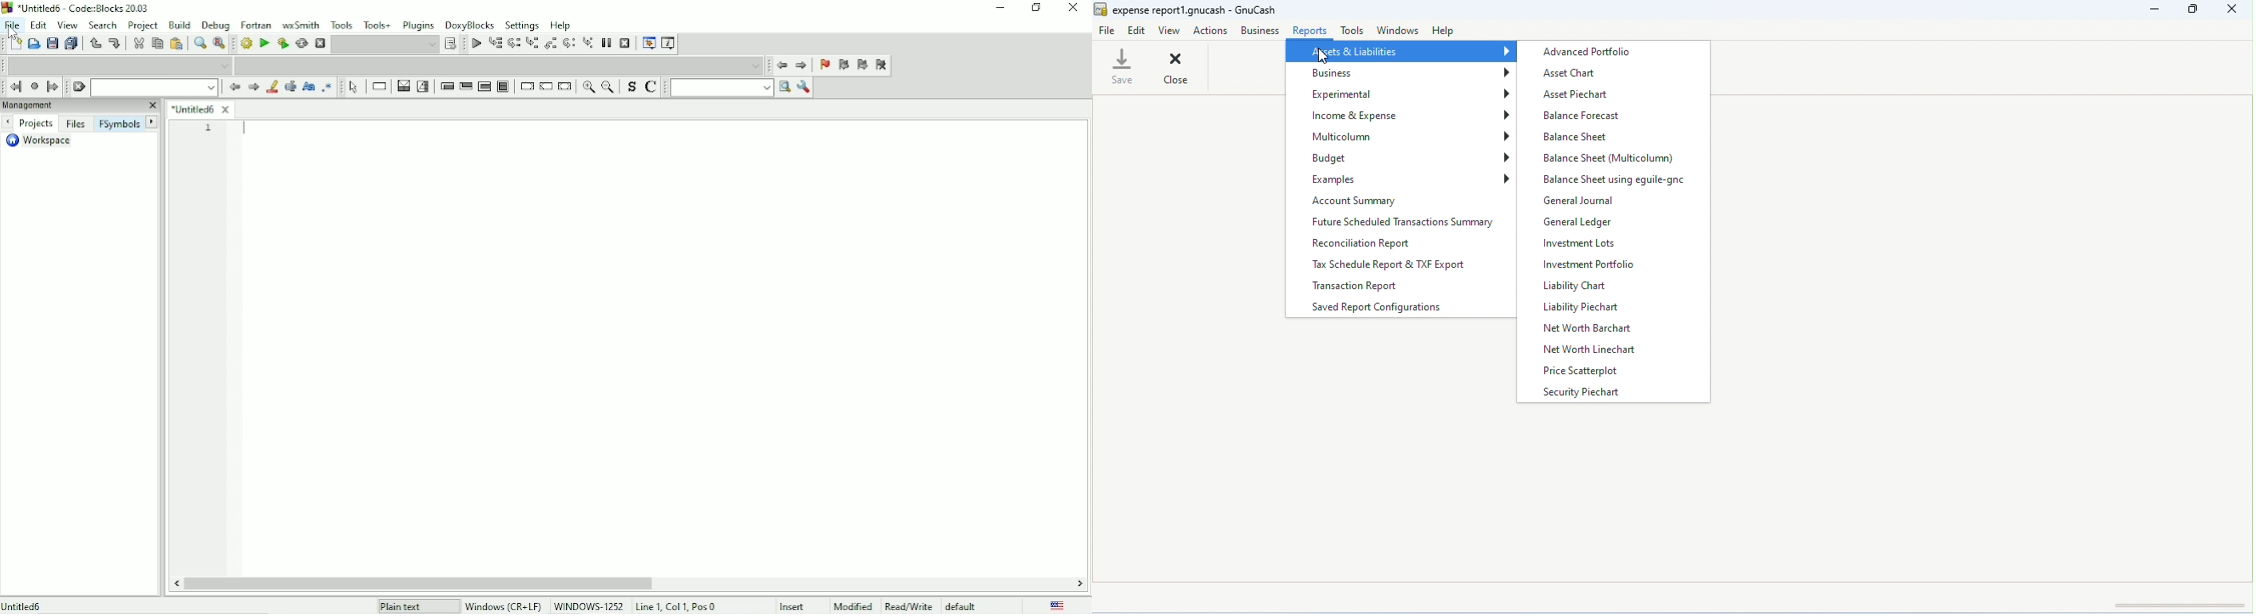 The width and height of the screenshot is (2268, 616). Describe the element at coordinates (234, 88) in the screenshot. I see `Prev` at that location.